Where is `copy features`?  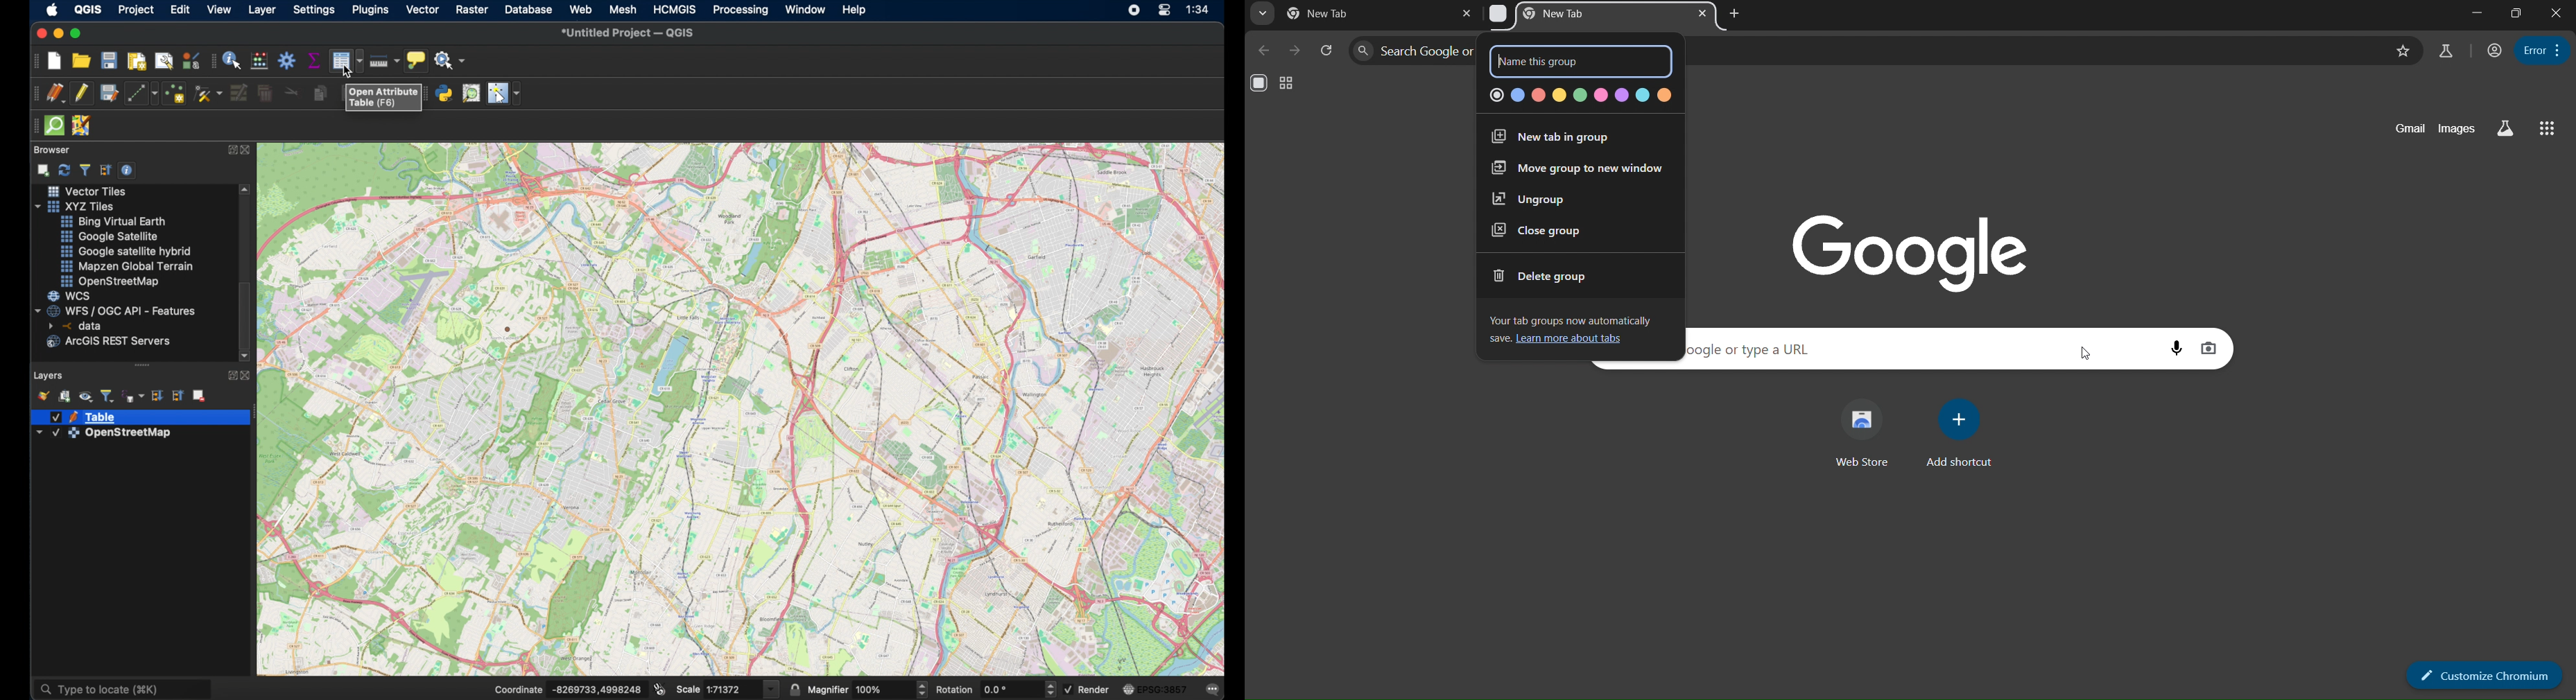
copy features is located at coordinates (318, 93).